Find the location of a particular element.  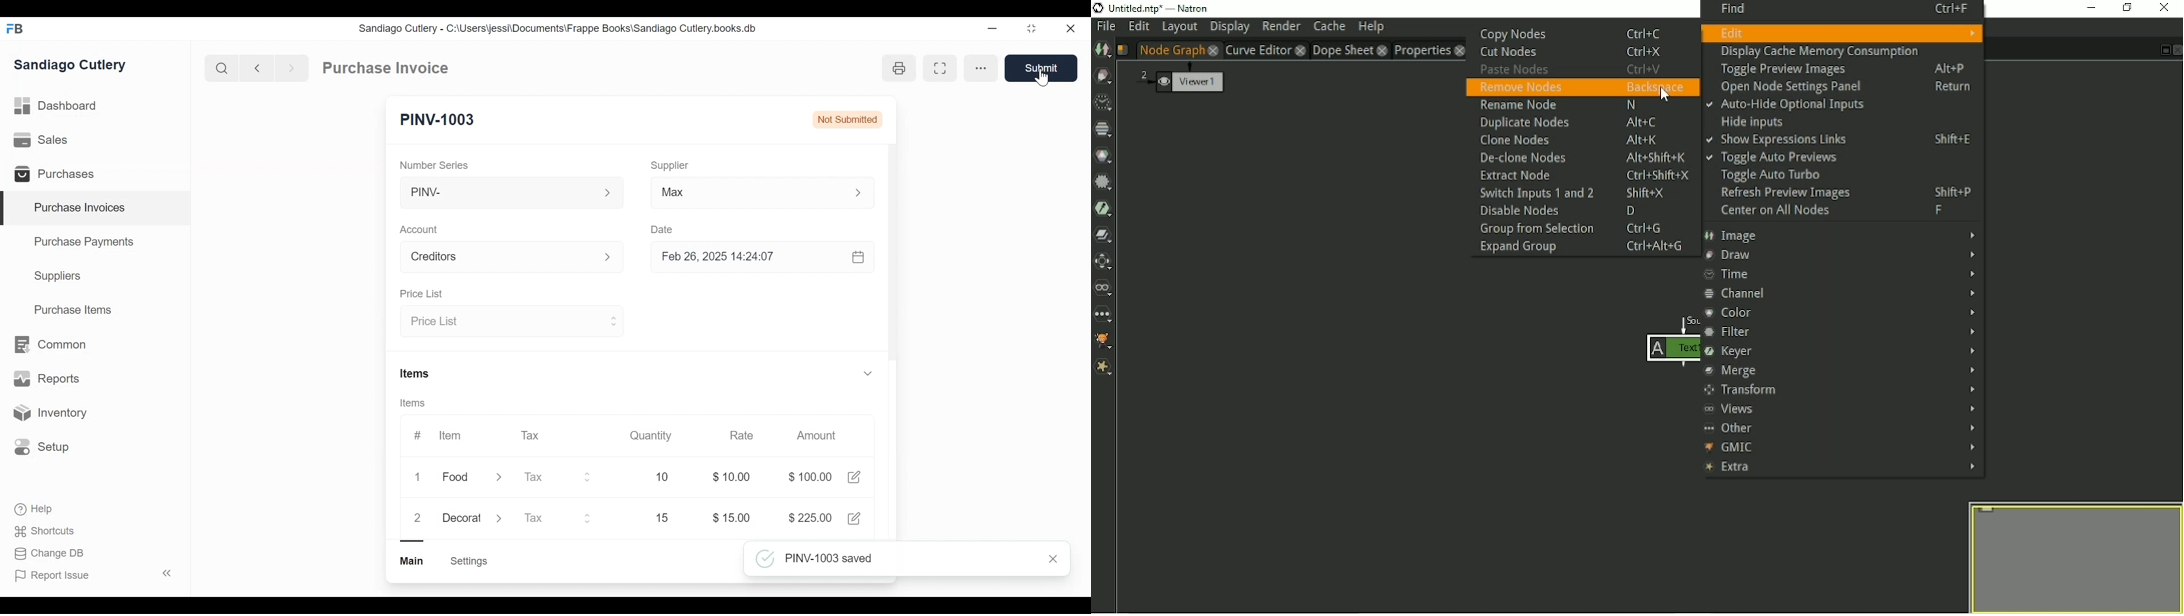

Expand is located at coordinates (613, 320).